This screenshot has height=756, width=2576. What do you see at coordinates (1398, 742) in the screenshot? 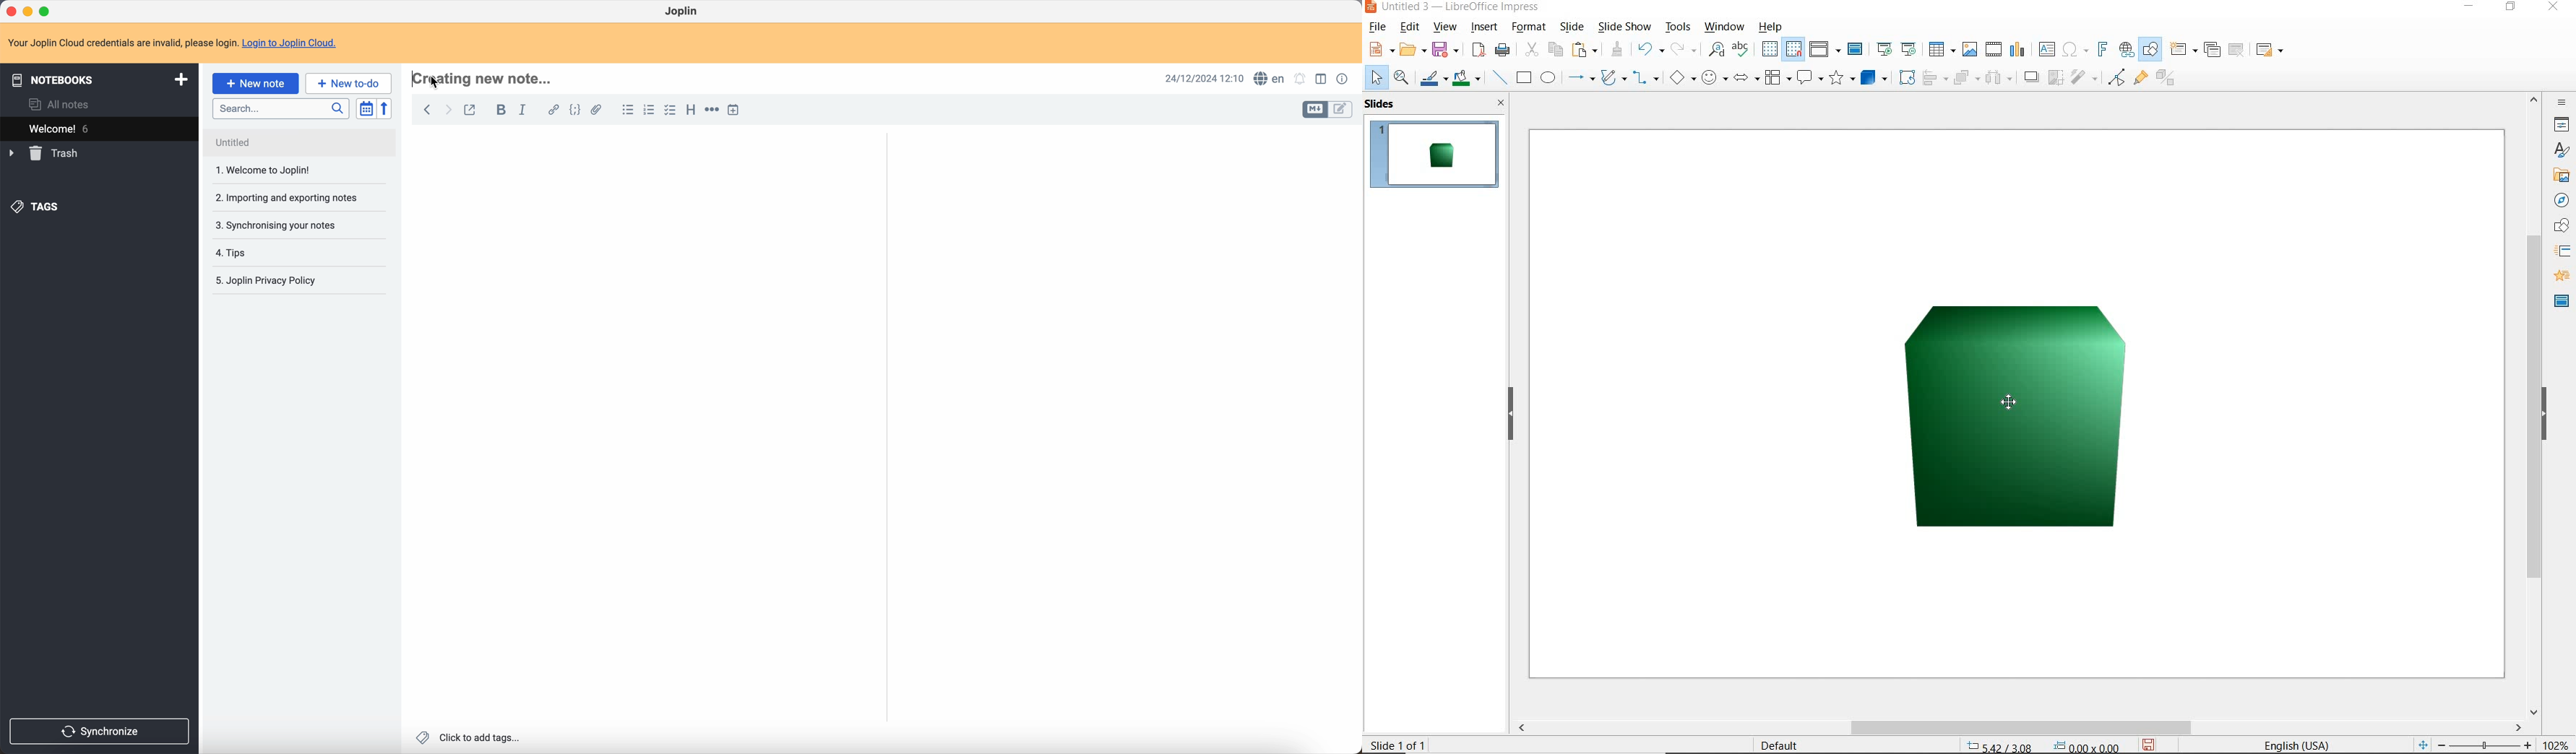
I see `SLIDE 1 OF 1` at bounding box center [1398, 742].